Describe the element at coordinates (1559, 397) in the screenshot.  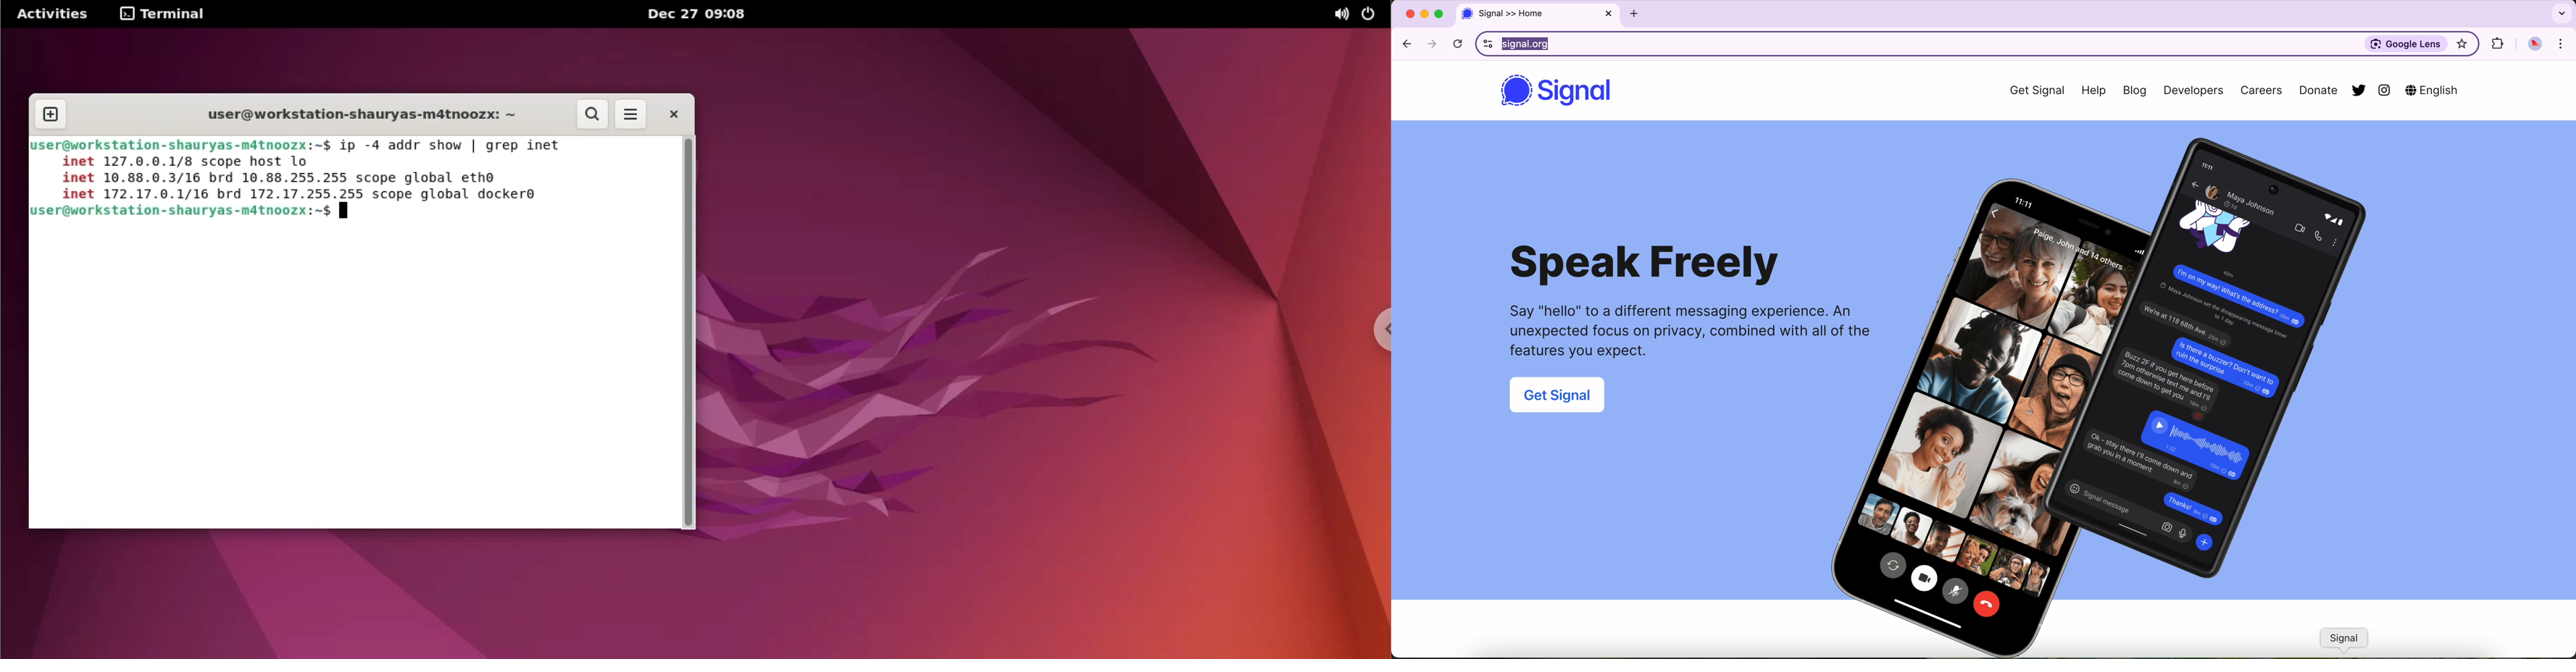
I see `Get Signal ` at that location.